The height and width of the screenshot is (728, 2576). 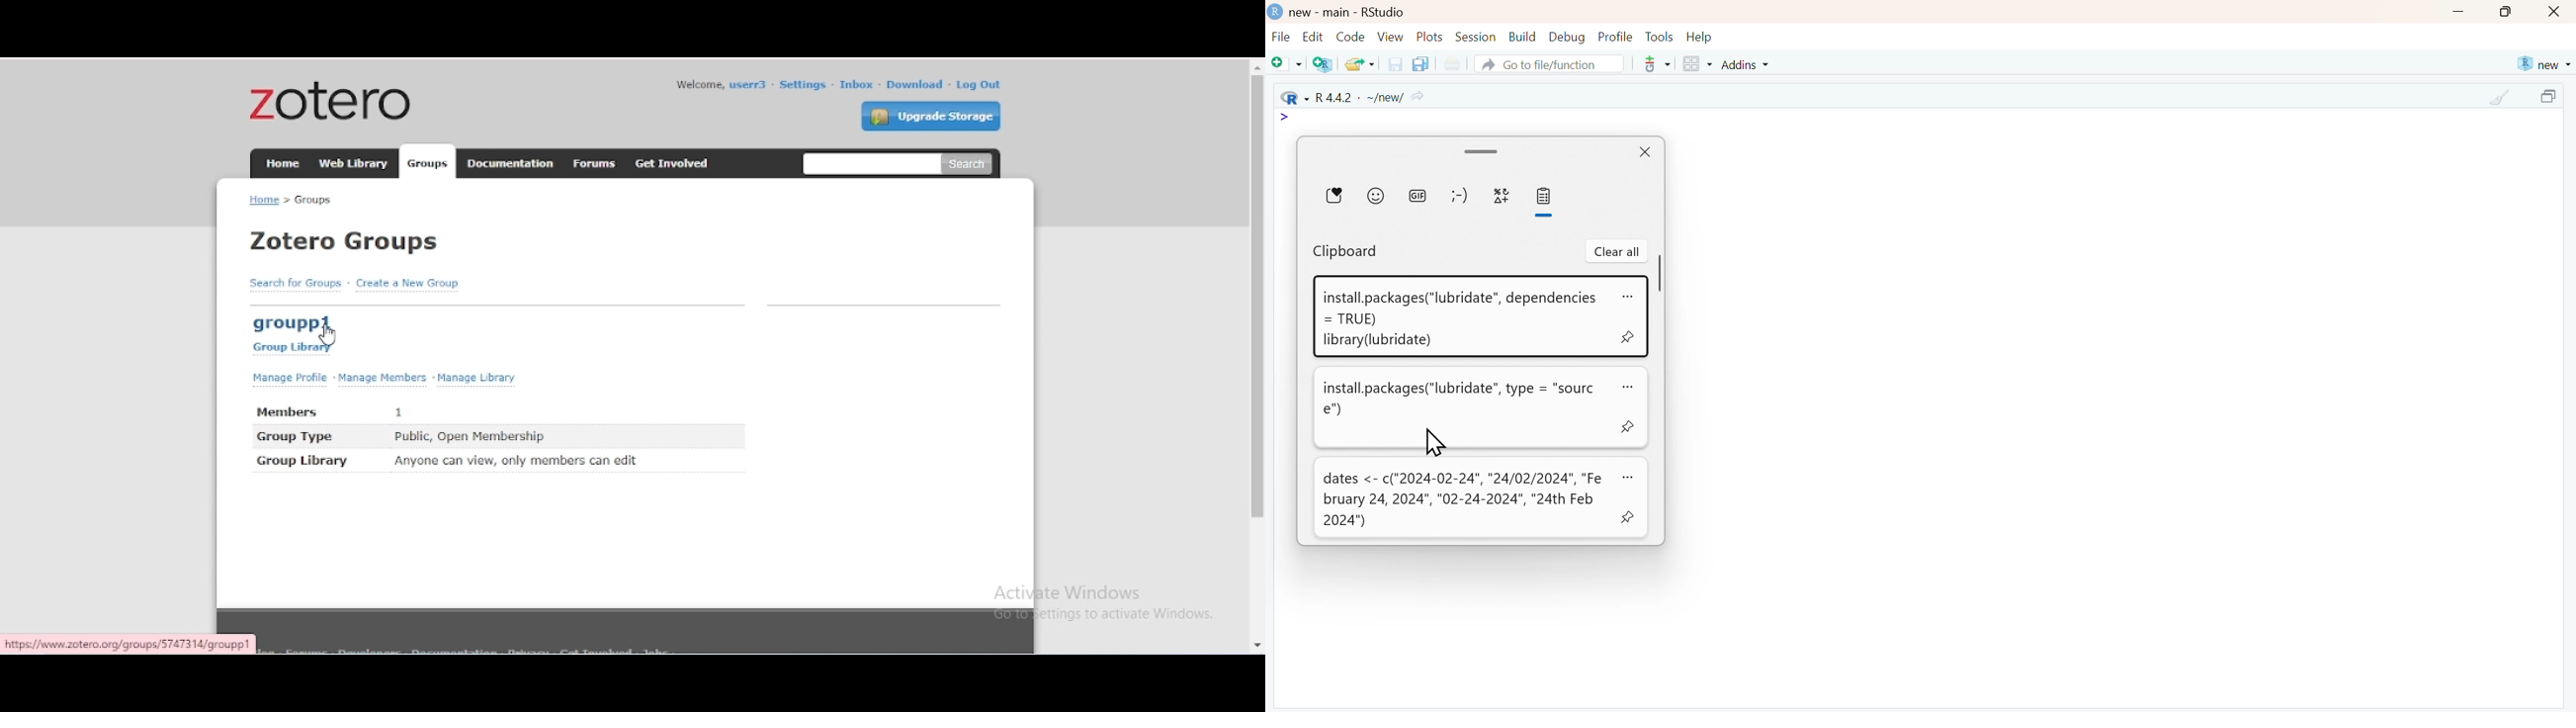 I want to click on scroll bar, so click(x=1482, y=151).